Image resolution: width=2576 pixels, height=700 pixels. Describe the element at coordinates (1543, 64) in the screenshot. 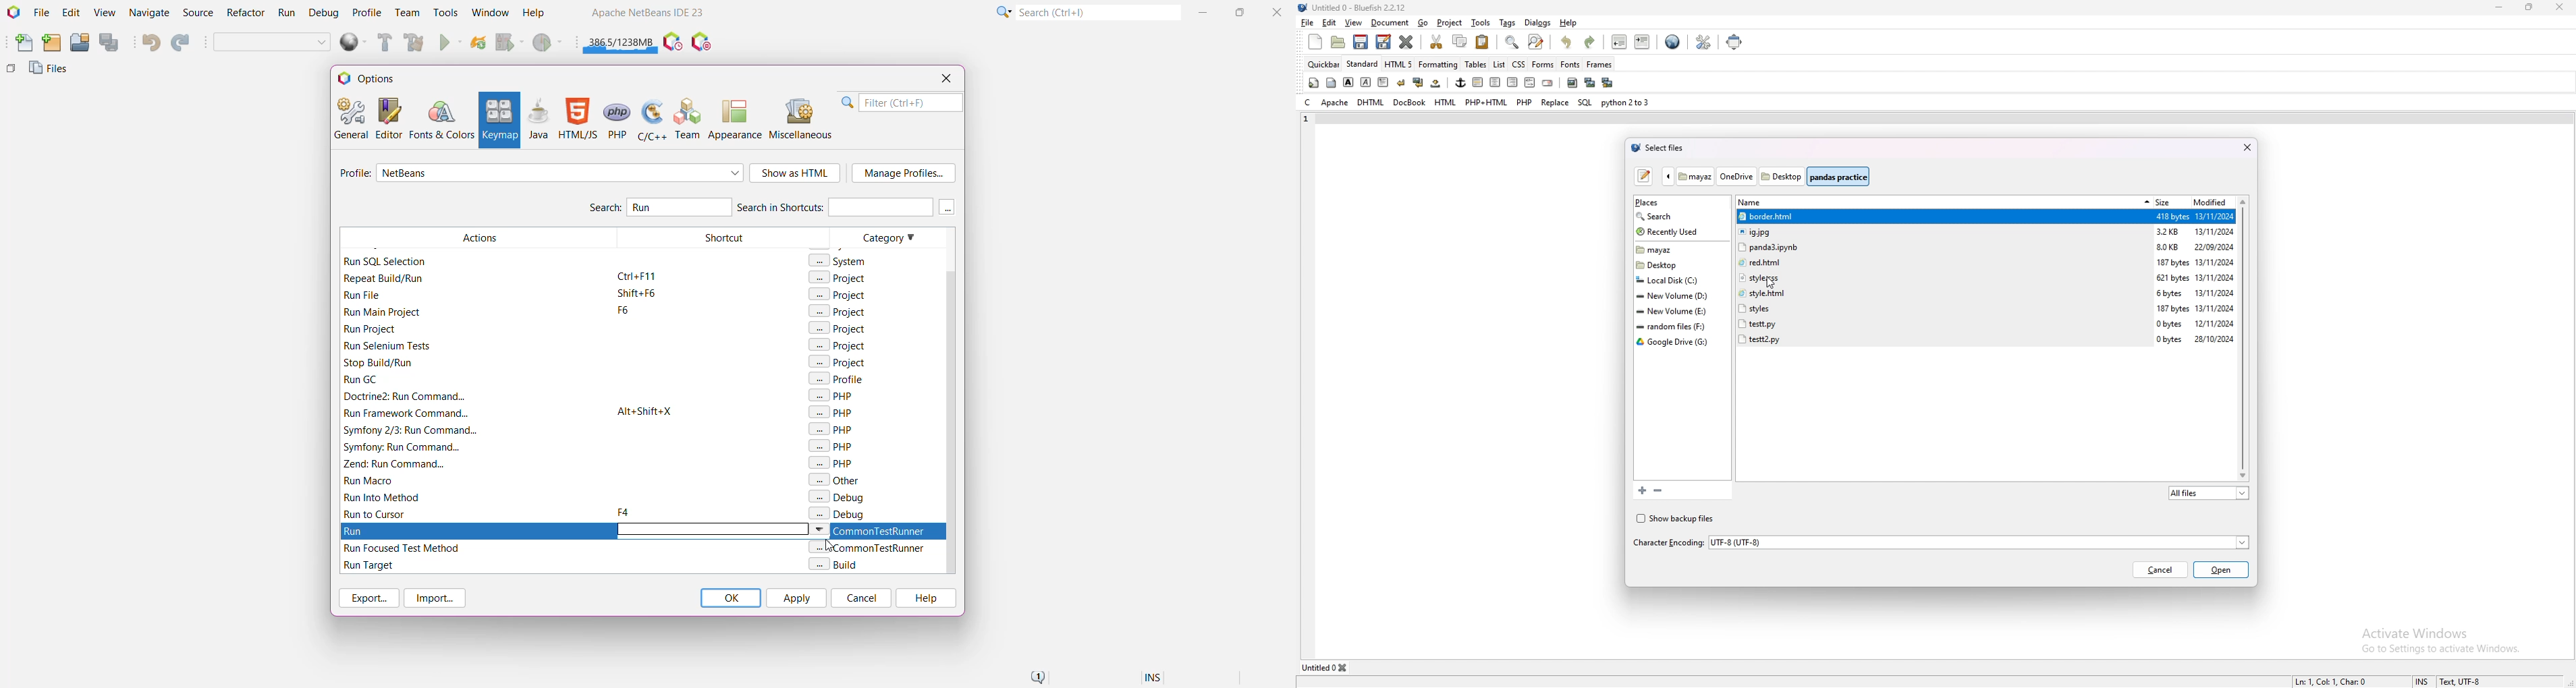

I see `forms` at that location.